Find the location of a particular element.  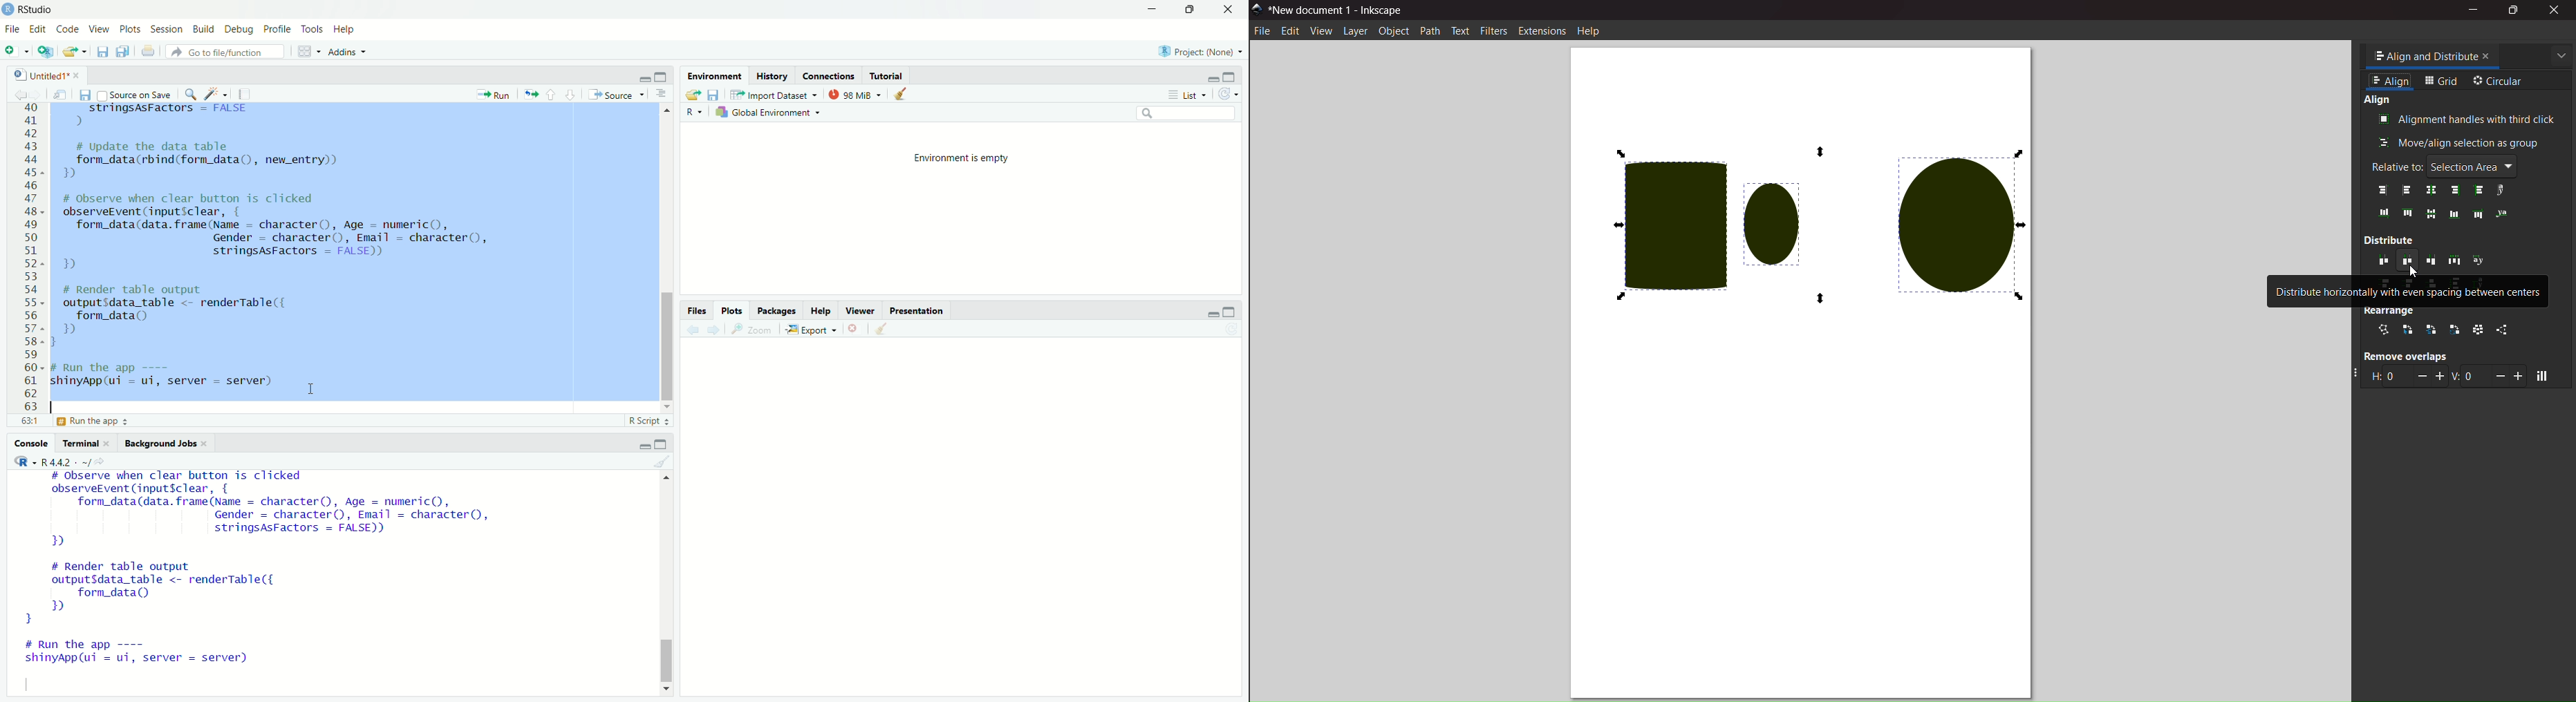

scrollbar is located at coordinates (667, 586).